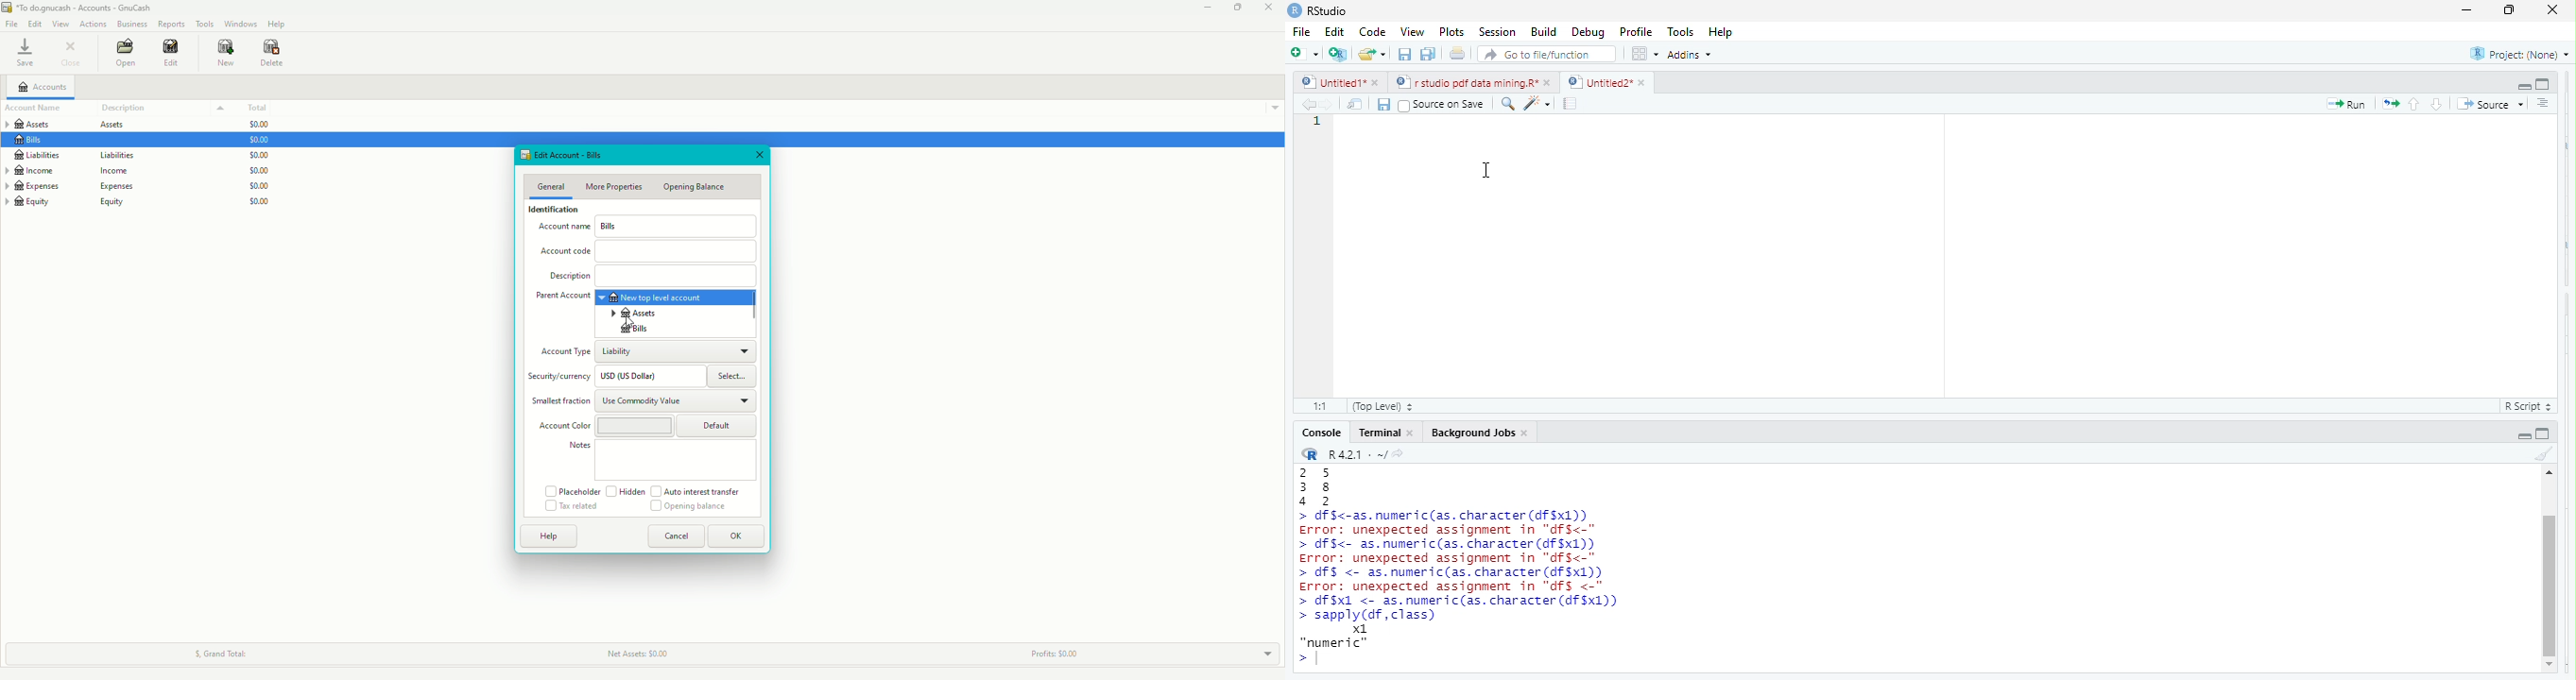  I want to click on More Properties, so click(618, 187).